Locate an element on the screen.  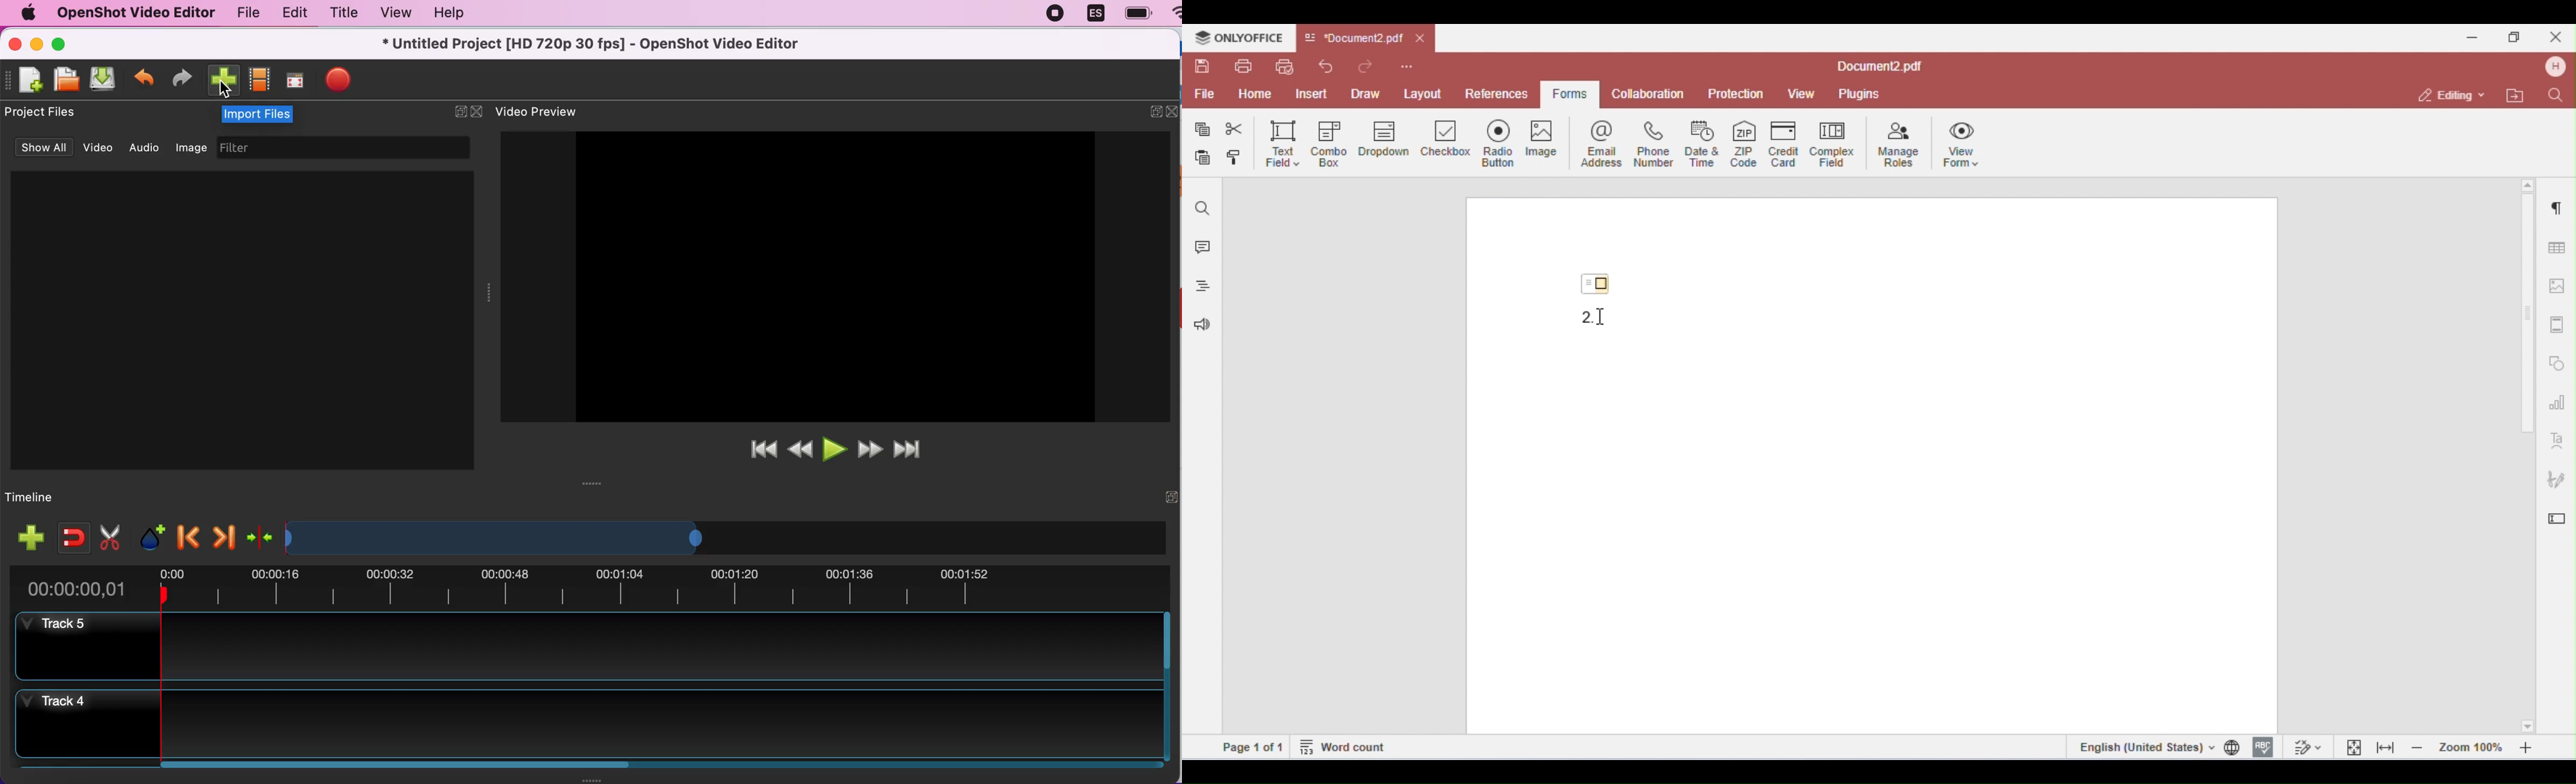
minimize is located at coordinates (38, 46).